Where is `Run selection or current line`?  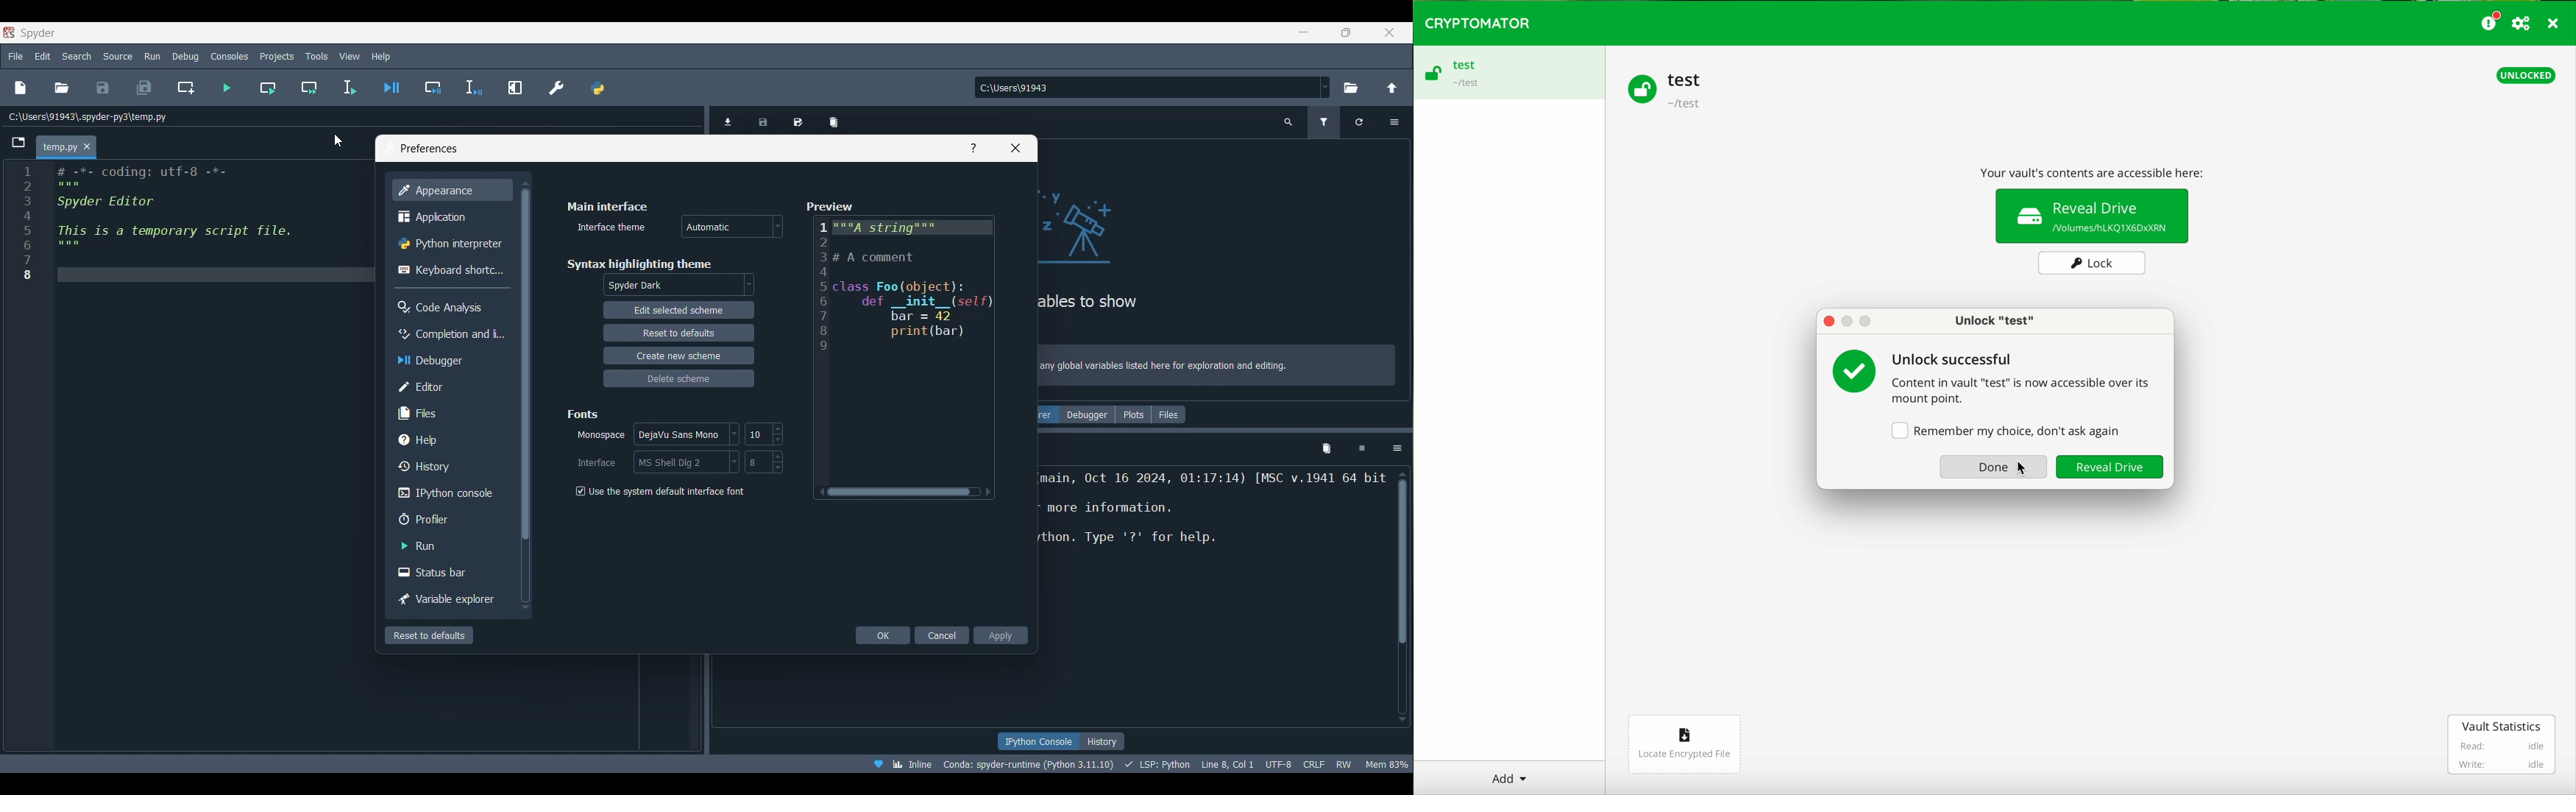
Run selection or current line is located at coordinates (349, 88).